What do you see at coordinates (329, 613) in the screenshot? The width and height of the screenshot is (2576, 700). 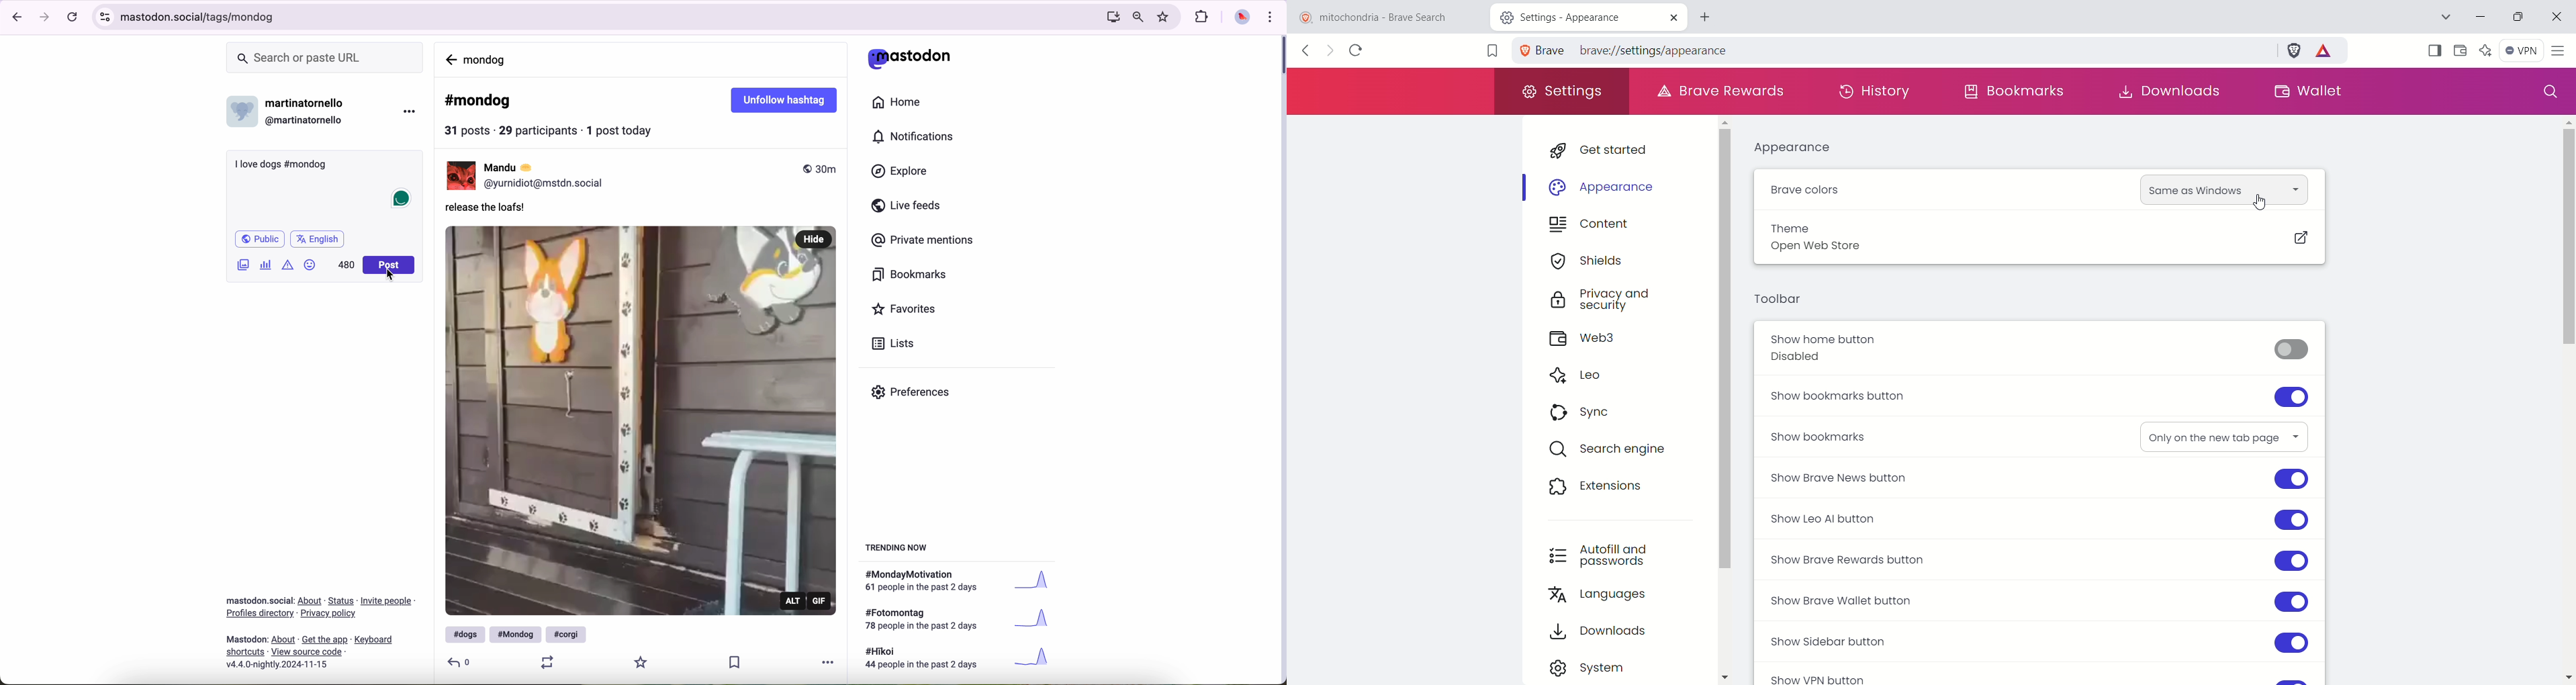 I see `link` at bounding box center [329, 613].